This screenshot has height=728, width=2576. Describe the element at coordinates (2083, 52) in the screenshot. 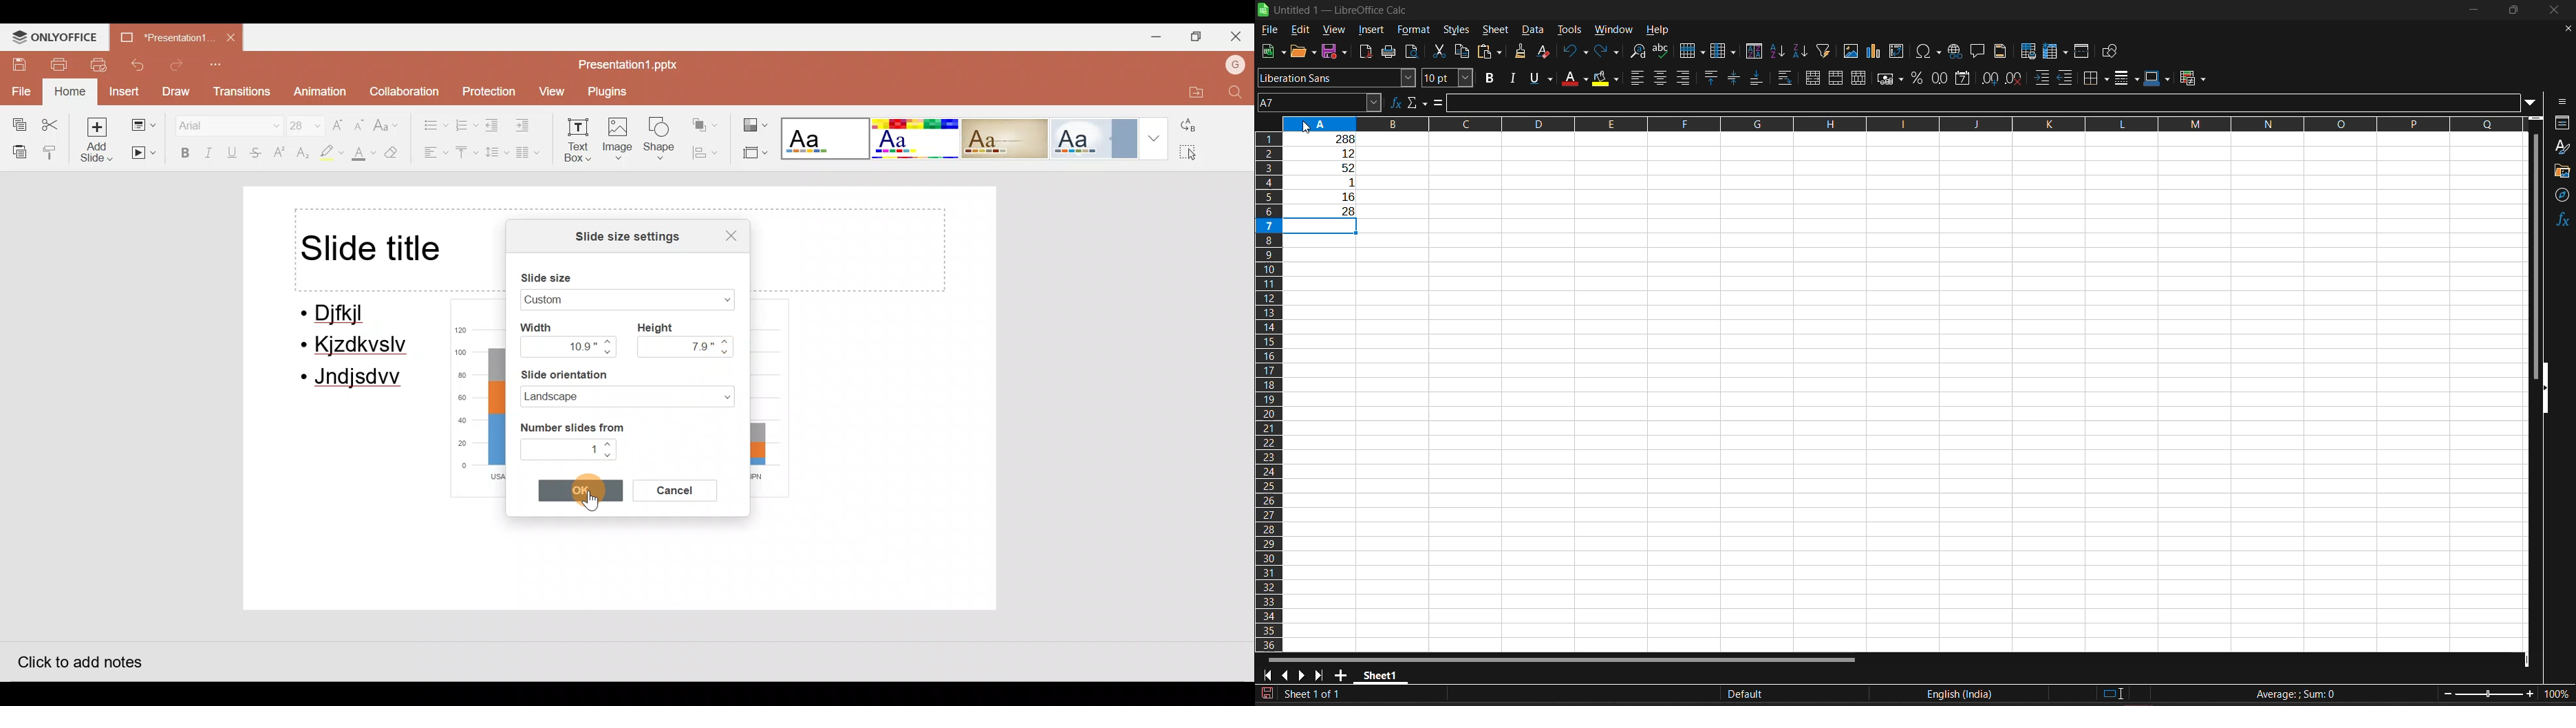

I see `split window` at that location.